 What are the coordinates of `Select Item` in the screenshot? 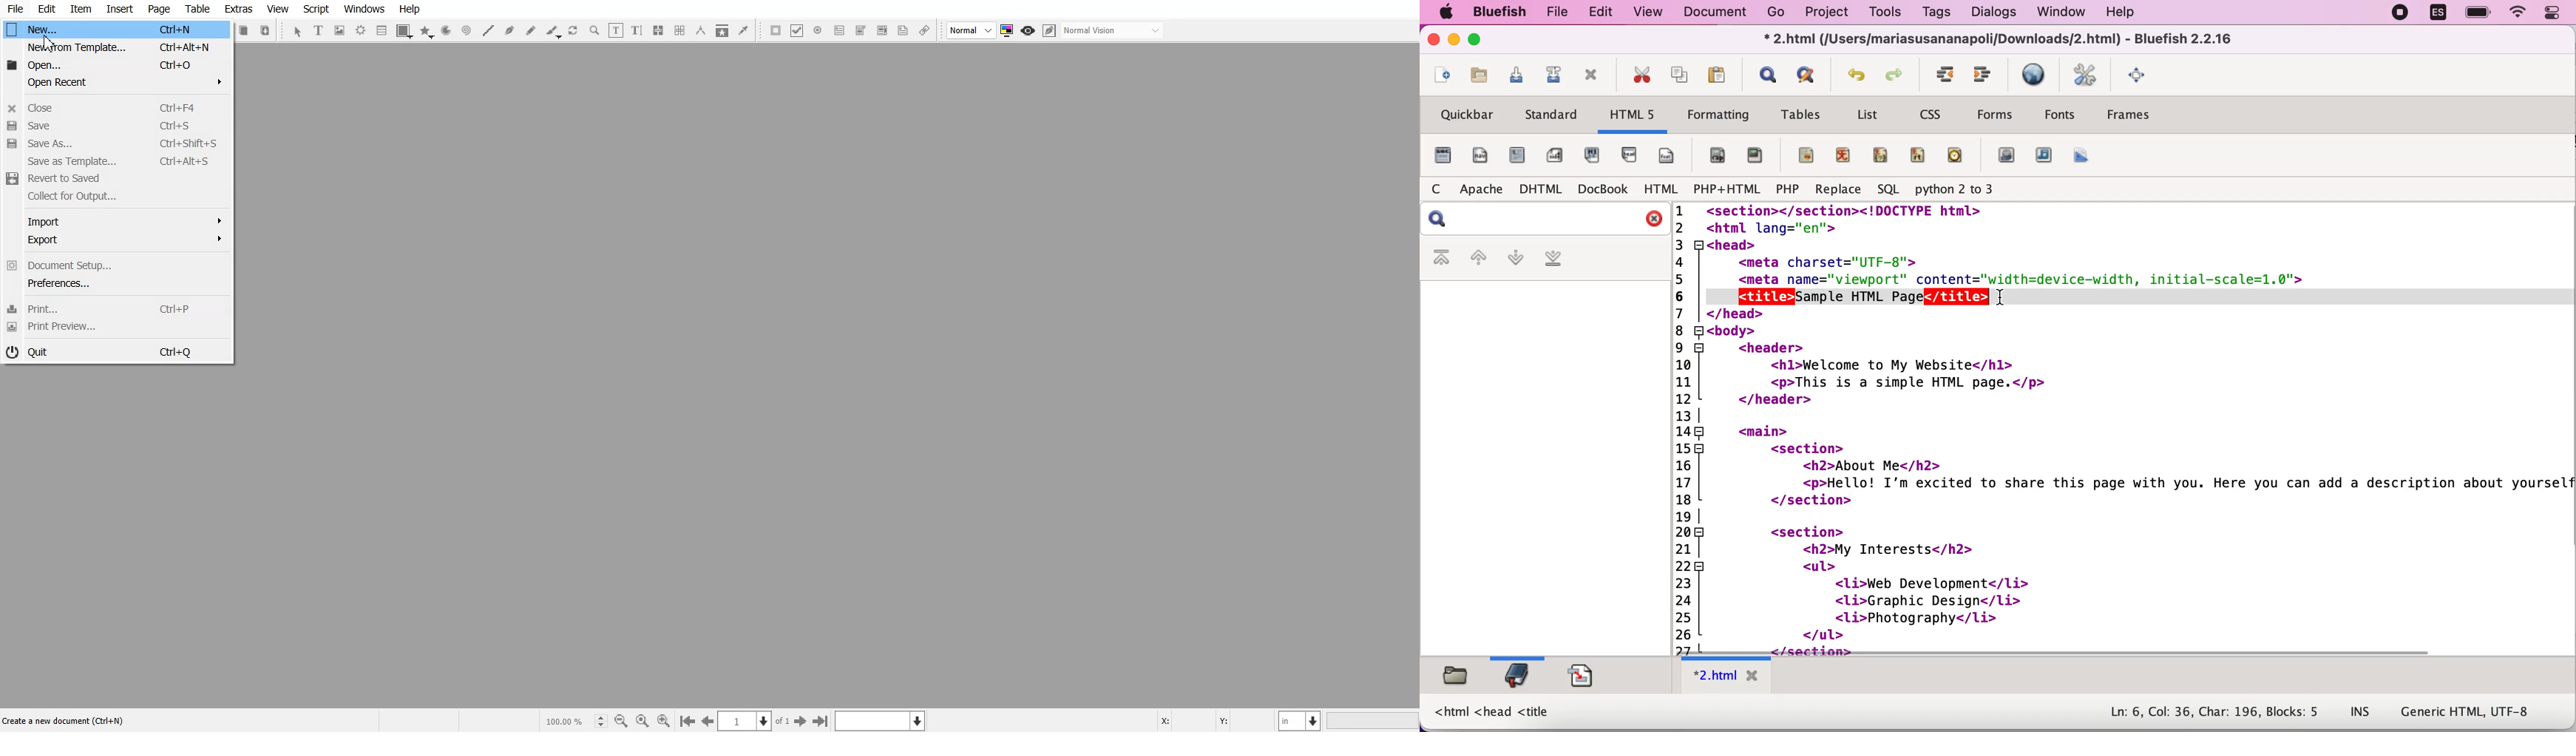 It's located at (297, 32).